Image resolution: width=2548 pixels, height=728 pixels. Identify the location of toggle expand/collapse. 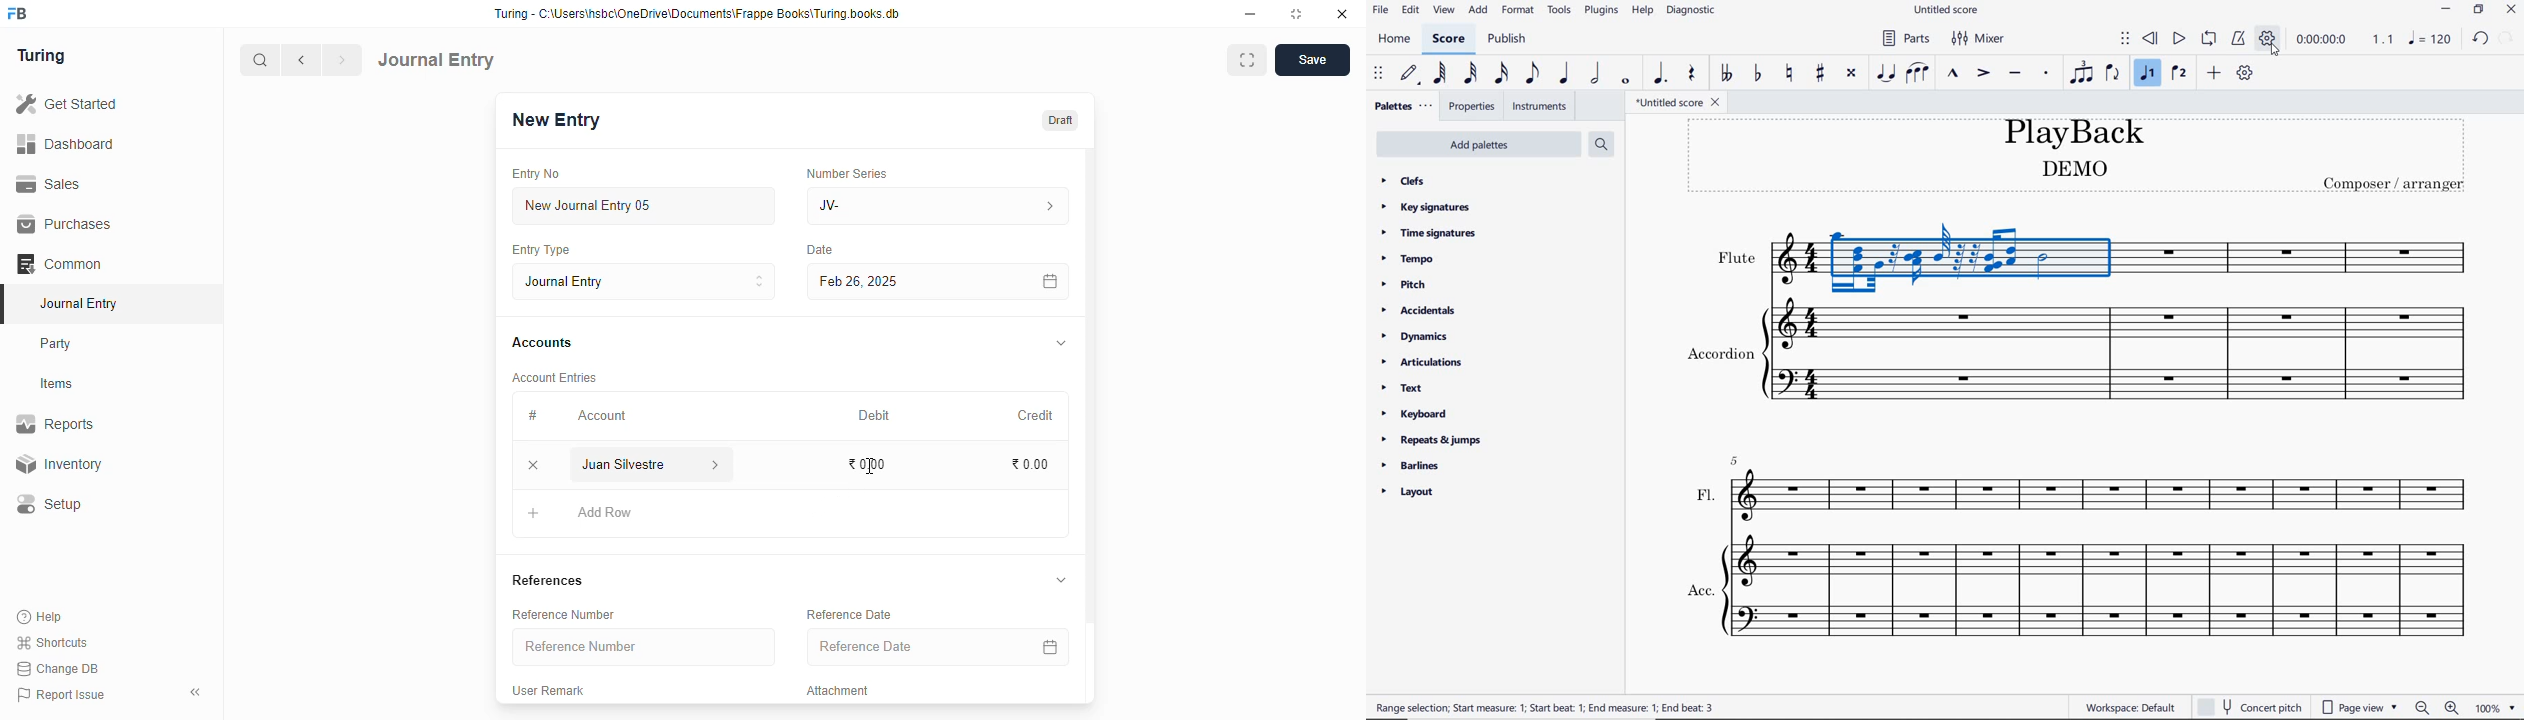
(1062, 344).